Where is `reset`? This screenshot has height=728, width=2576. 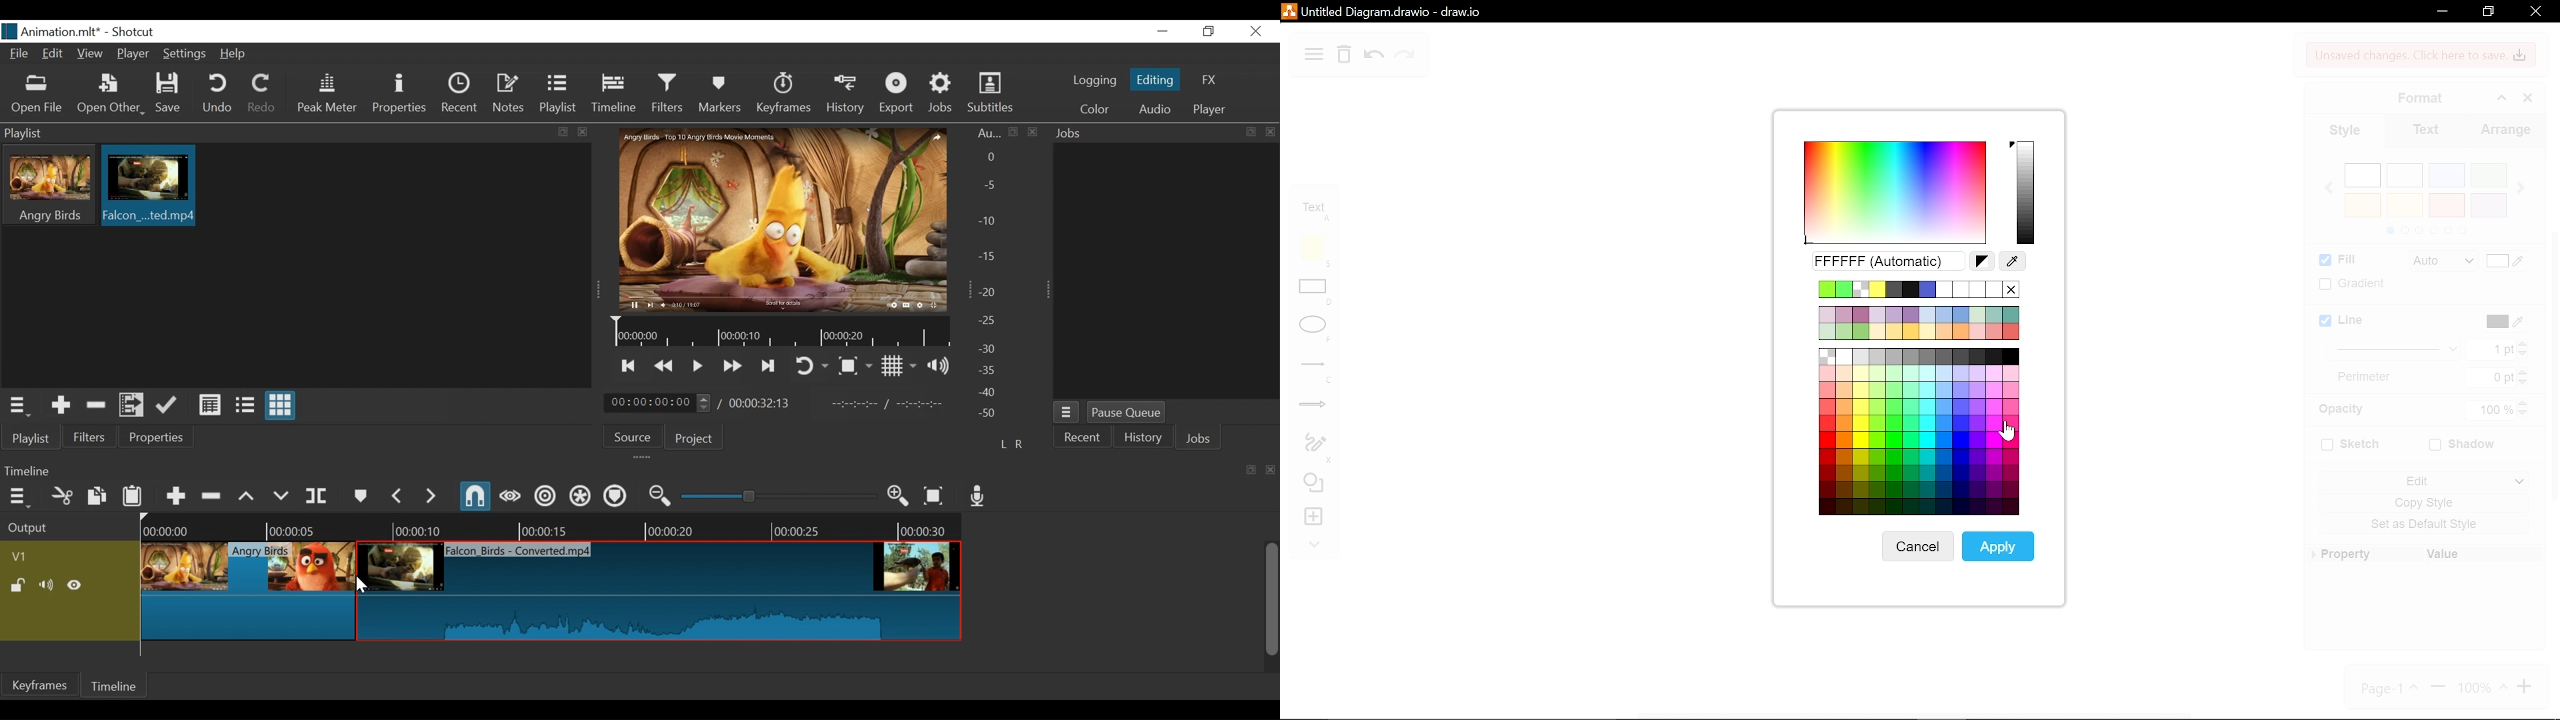 reset is located at coordinates (1981, 262).